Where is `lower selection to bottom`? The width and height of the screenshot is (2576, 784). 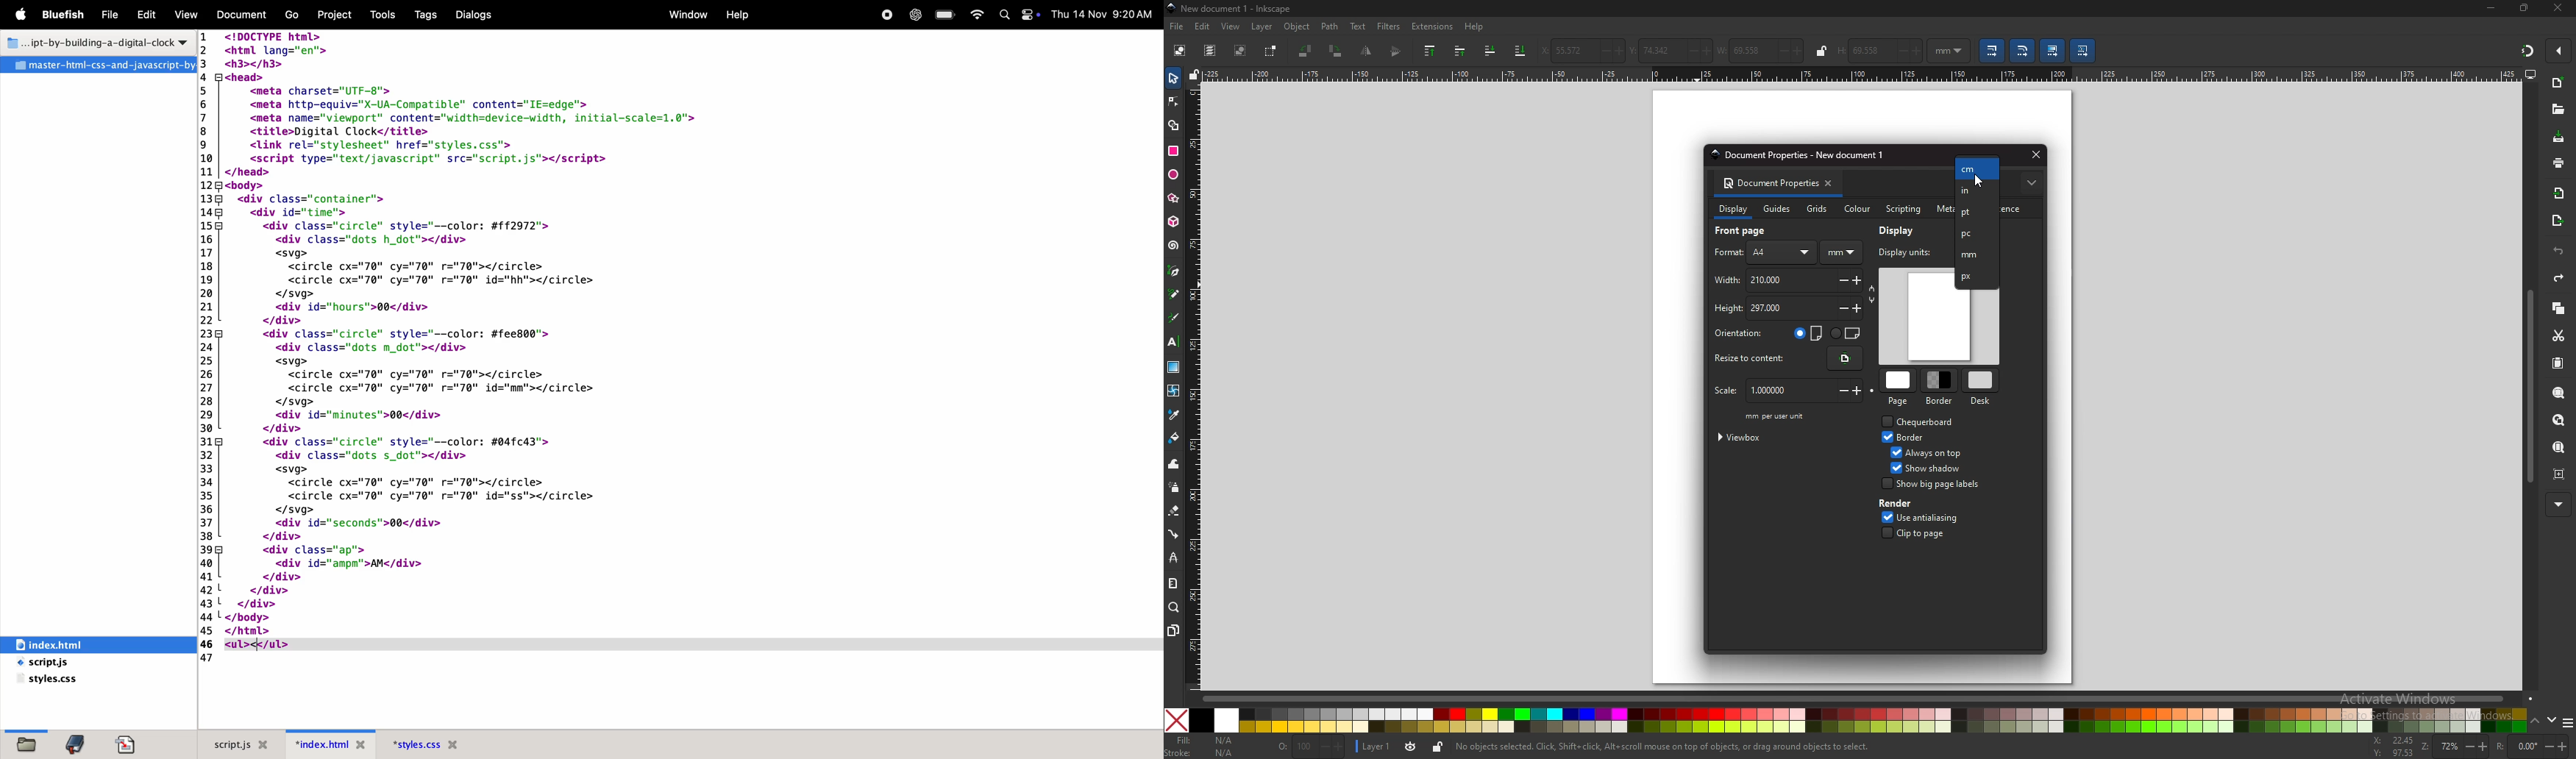
lower selection to bottom is located at coordinates (1520, 51).